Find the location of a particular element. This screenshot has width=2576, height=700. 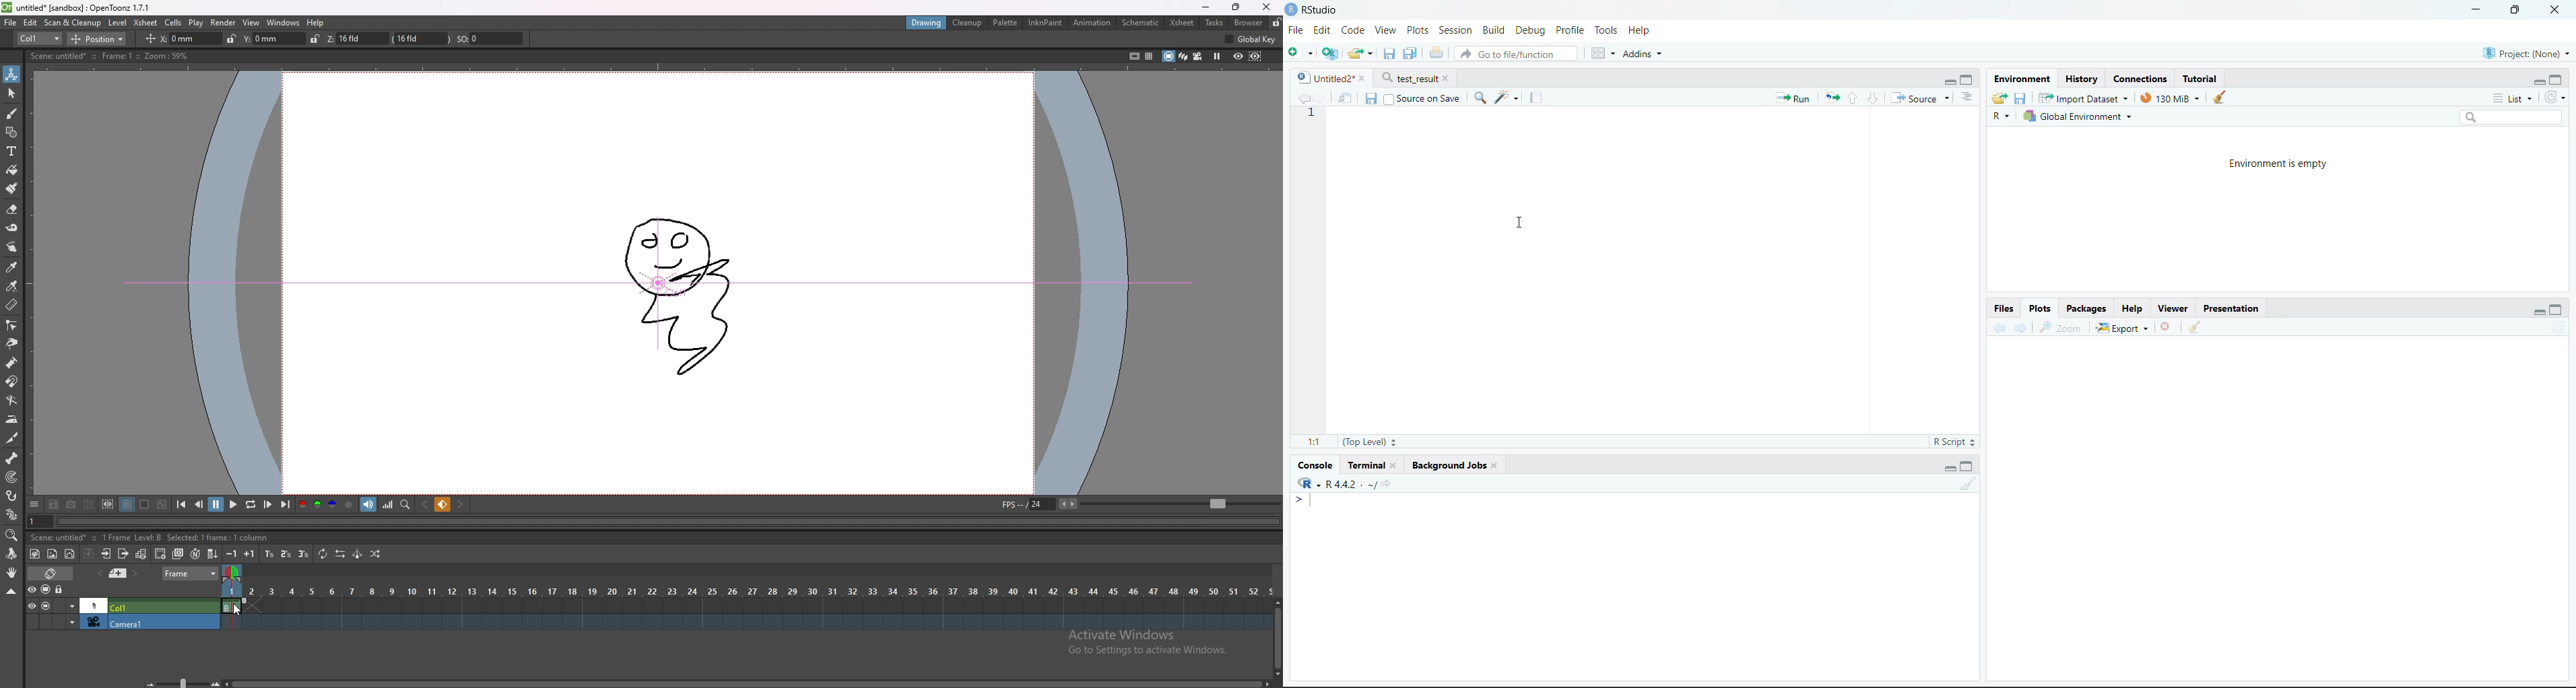

View is located at coordinates (1383, 29).